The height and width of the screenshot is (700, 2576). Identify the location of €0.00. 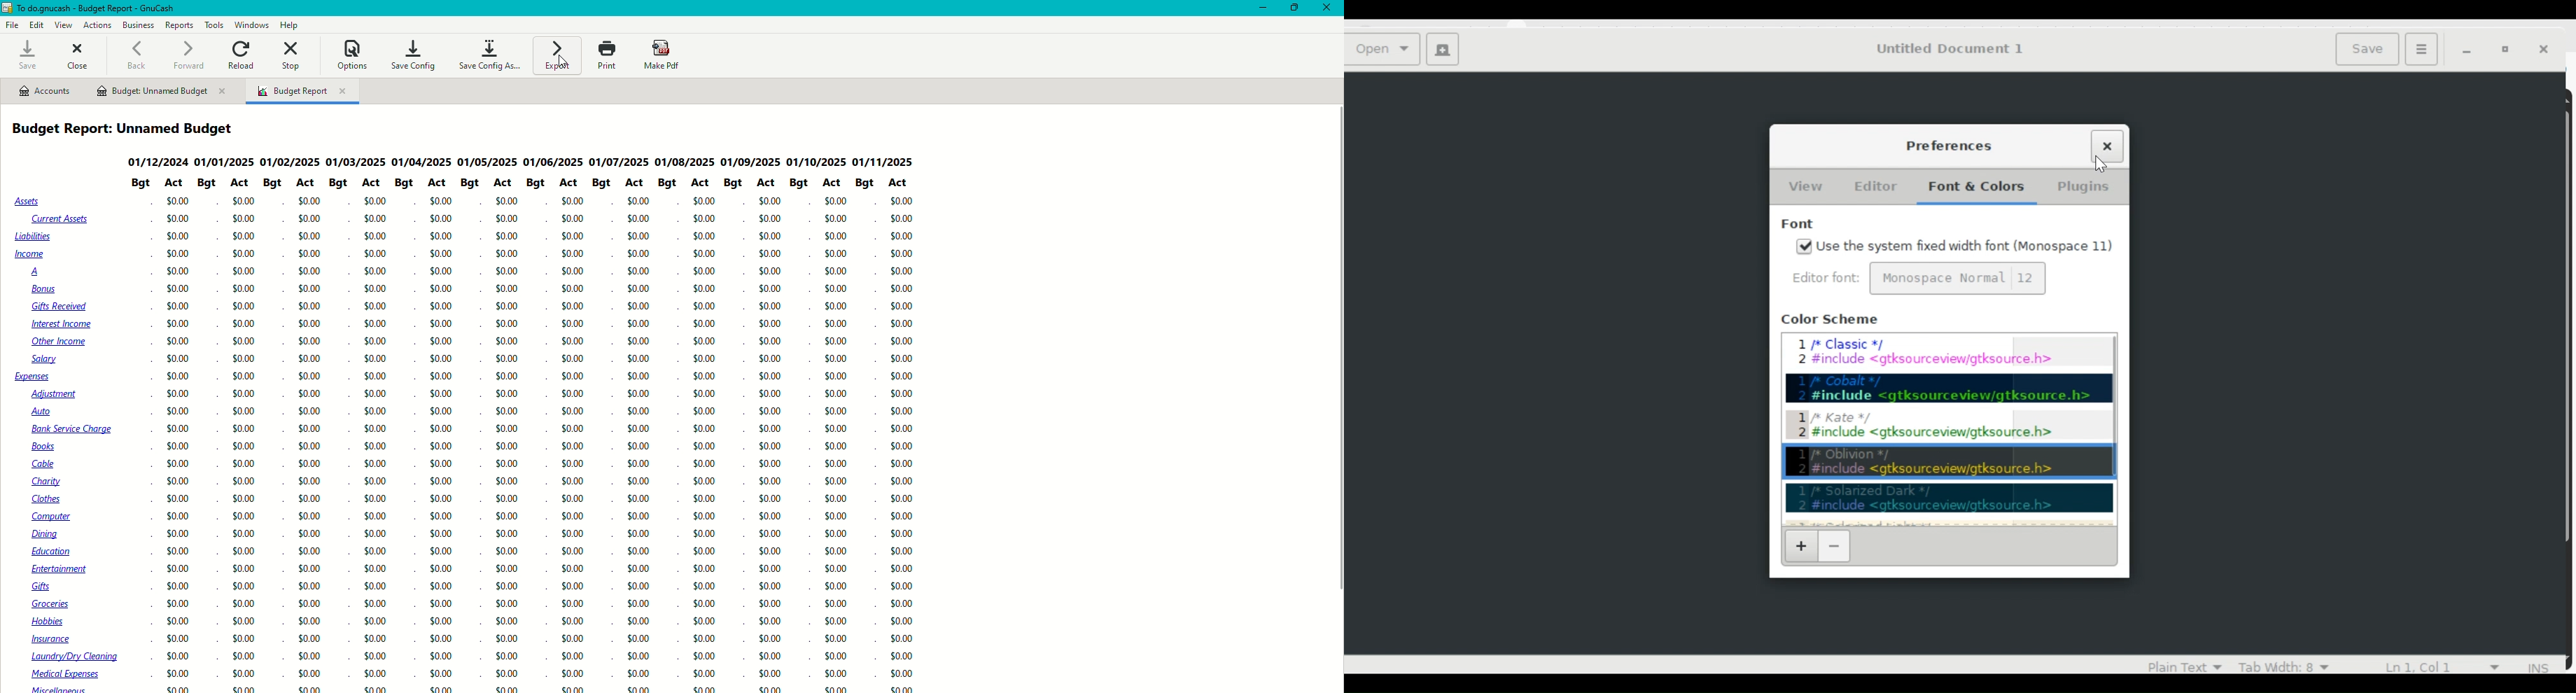
(507, 570).